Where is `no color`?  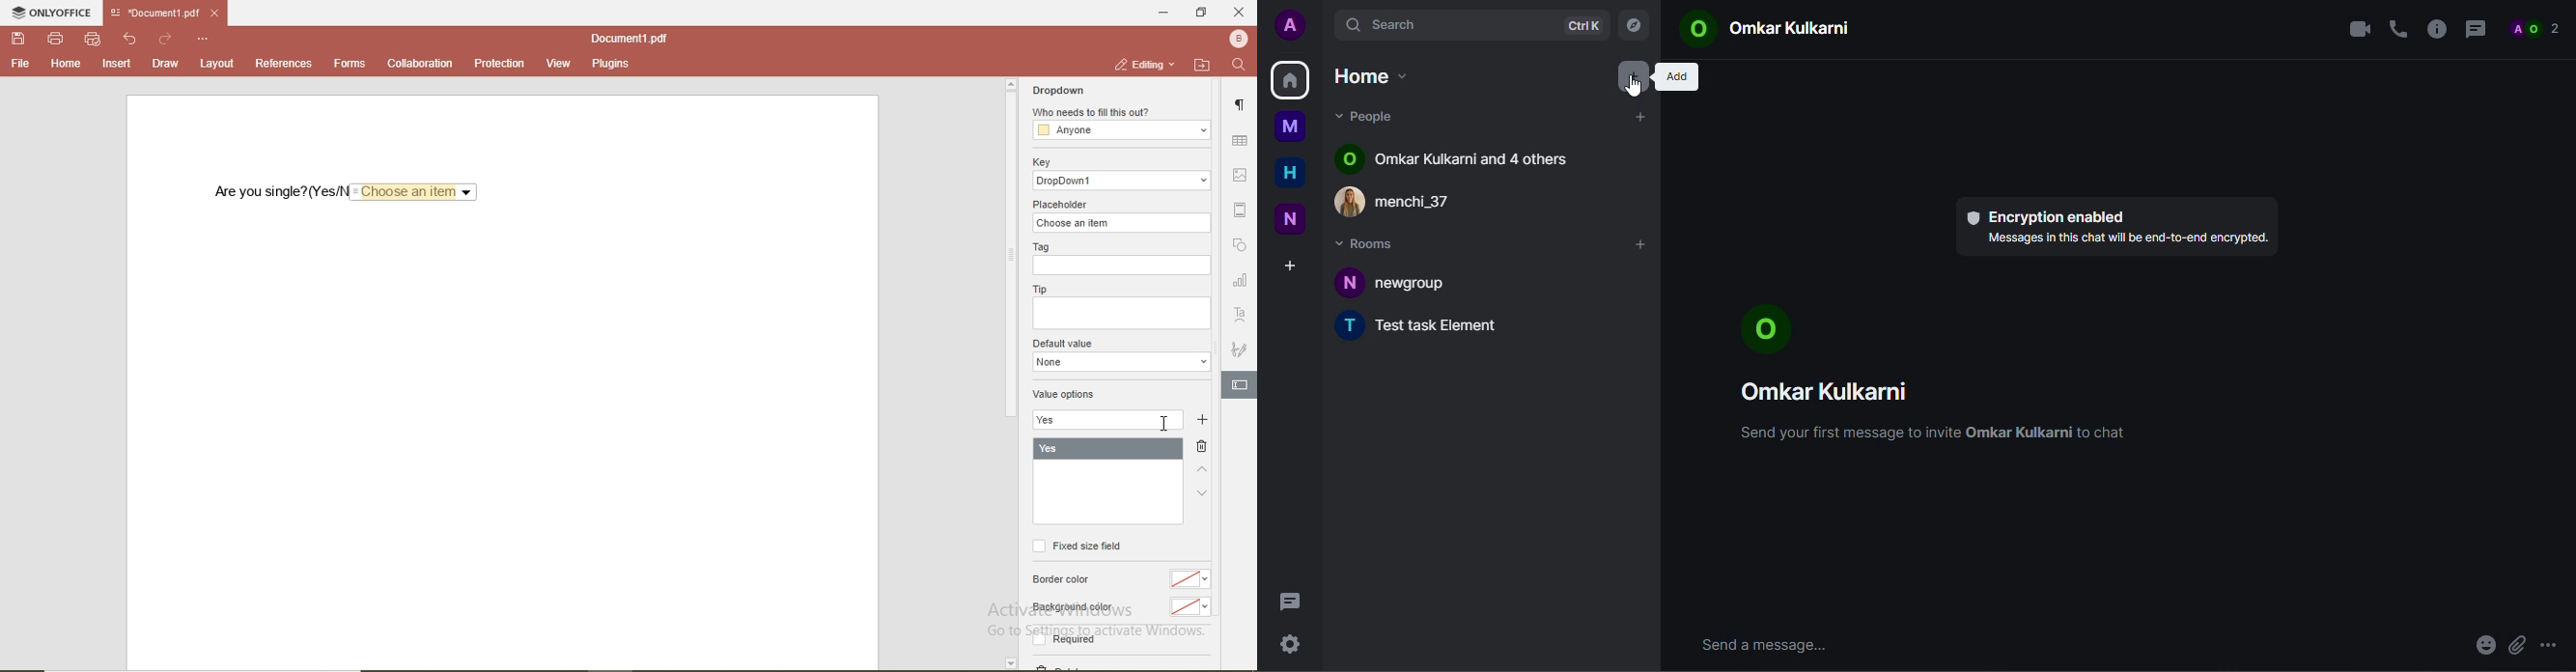
no color is located at coordinates (1189, 580).